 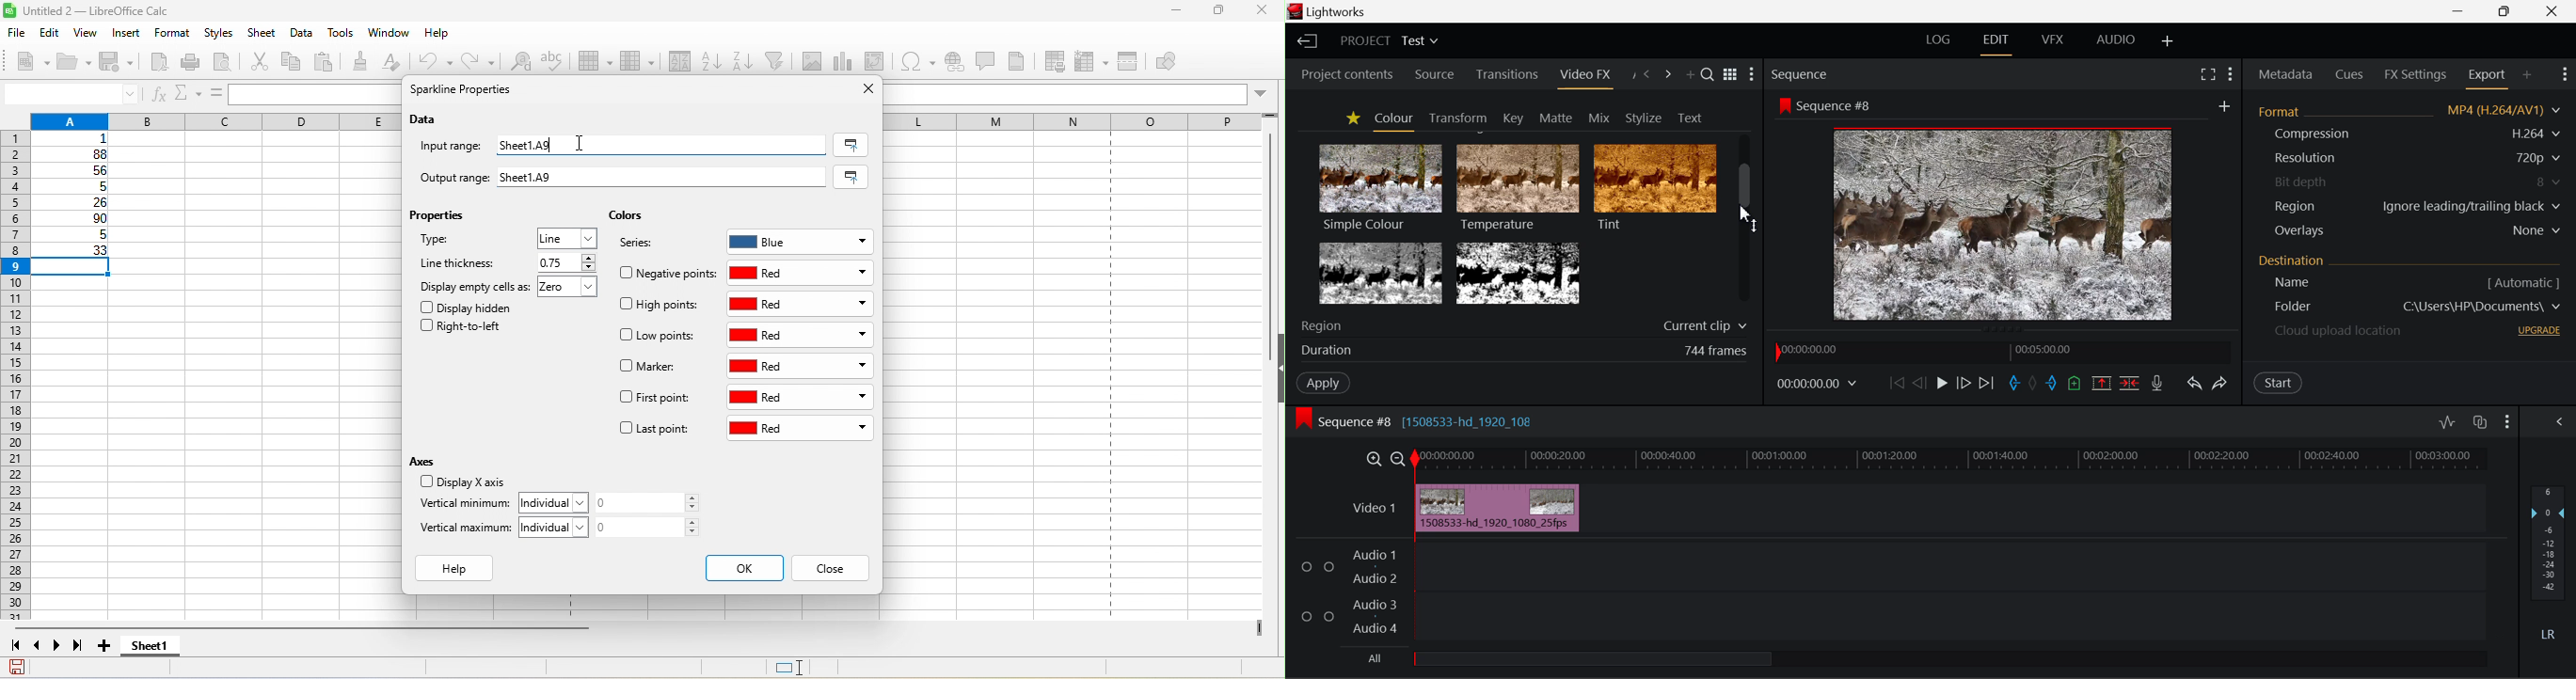 I want to click on Cloud upload location - upgrade, so click(x=2339, y=333).